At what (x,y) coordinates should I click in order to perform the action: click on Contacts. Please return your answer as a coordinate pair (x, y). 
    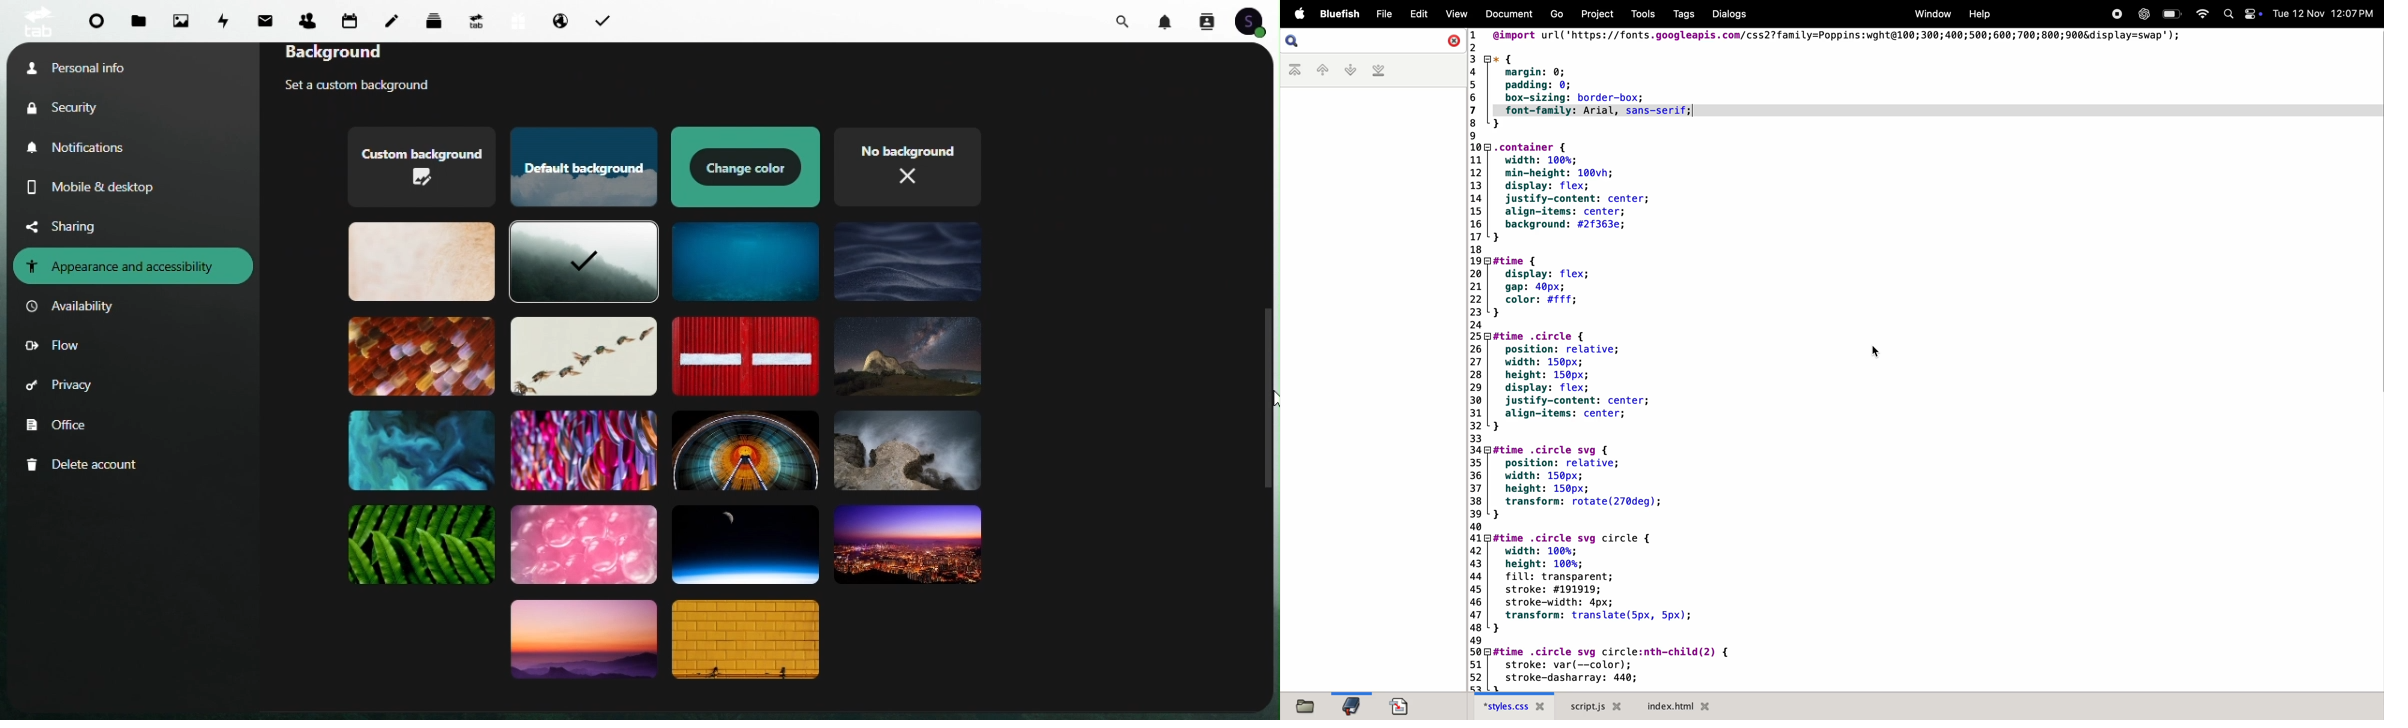
    Looking at the image, I should click on (307, 17).